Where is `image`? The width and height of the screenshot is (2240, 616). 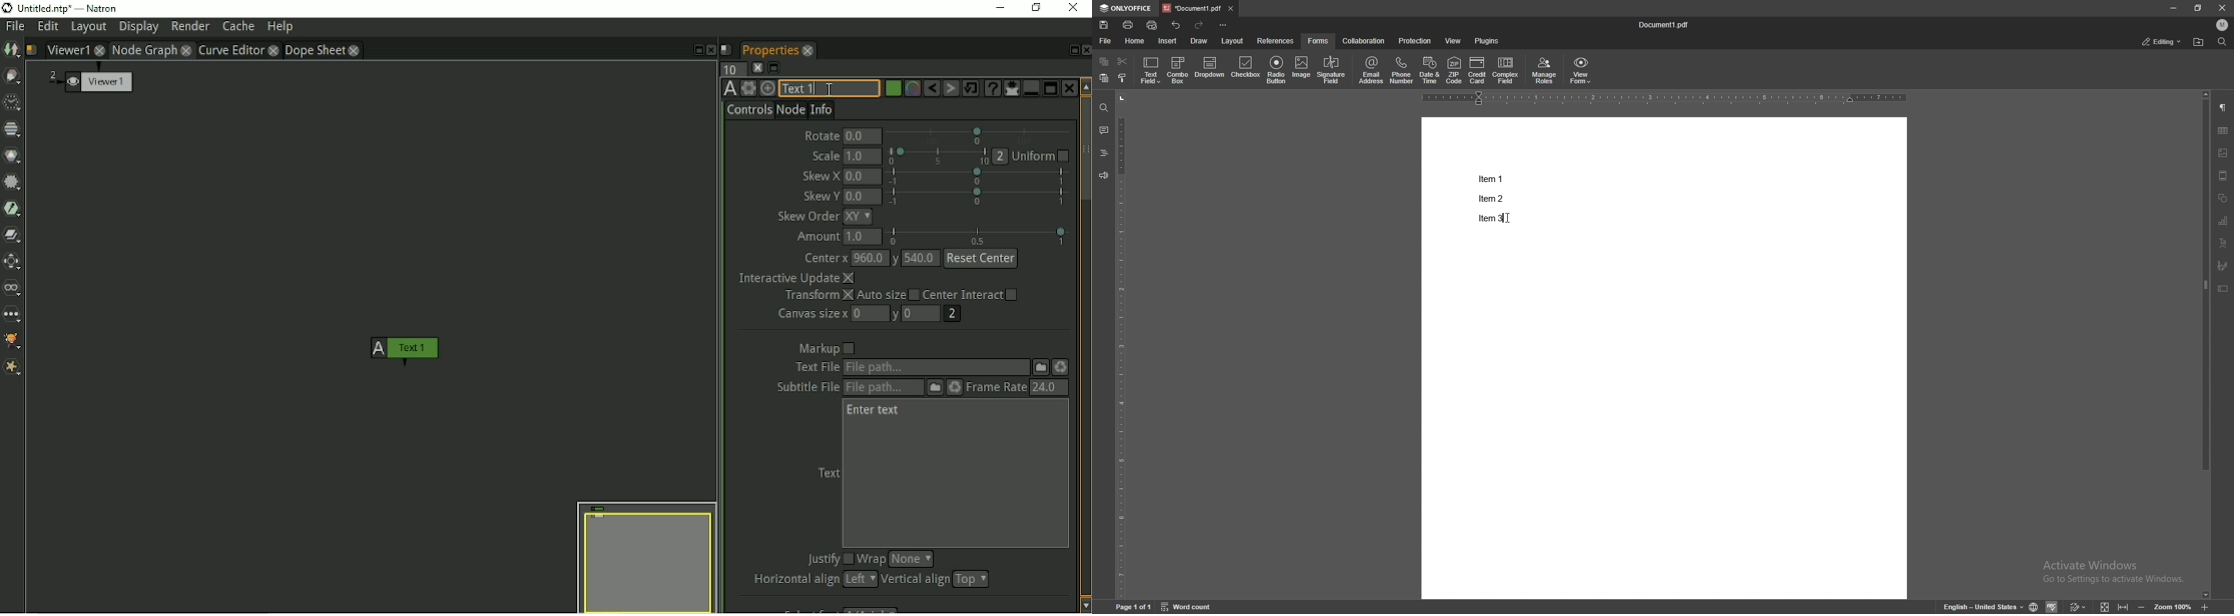 image is located at coordinates (1302, 69).